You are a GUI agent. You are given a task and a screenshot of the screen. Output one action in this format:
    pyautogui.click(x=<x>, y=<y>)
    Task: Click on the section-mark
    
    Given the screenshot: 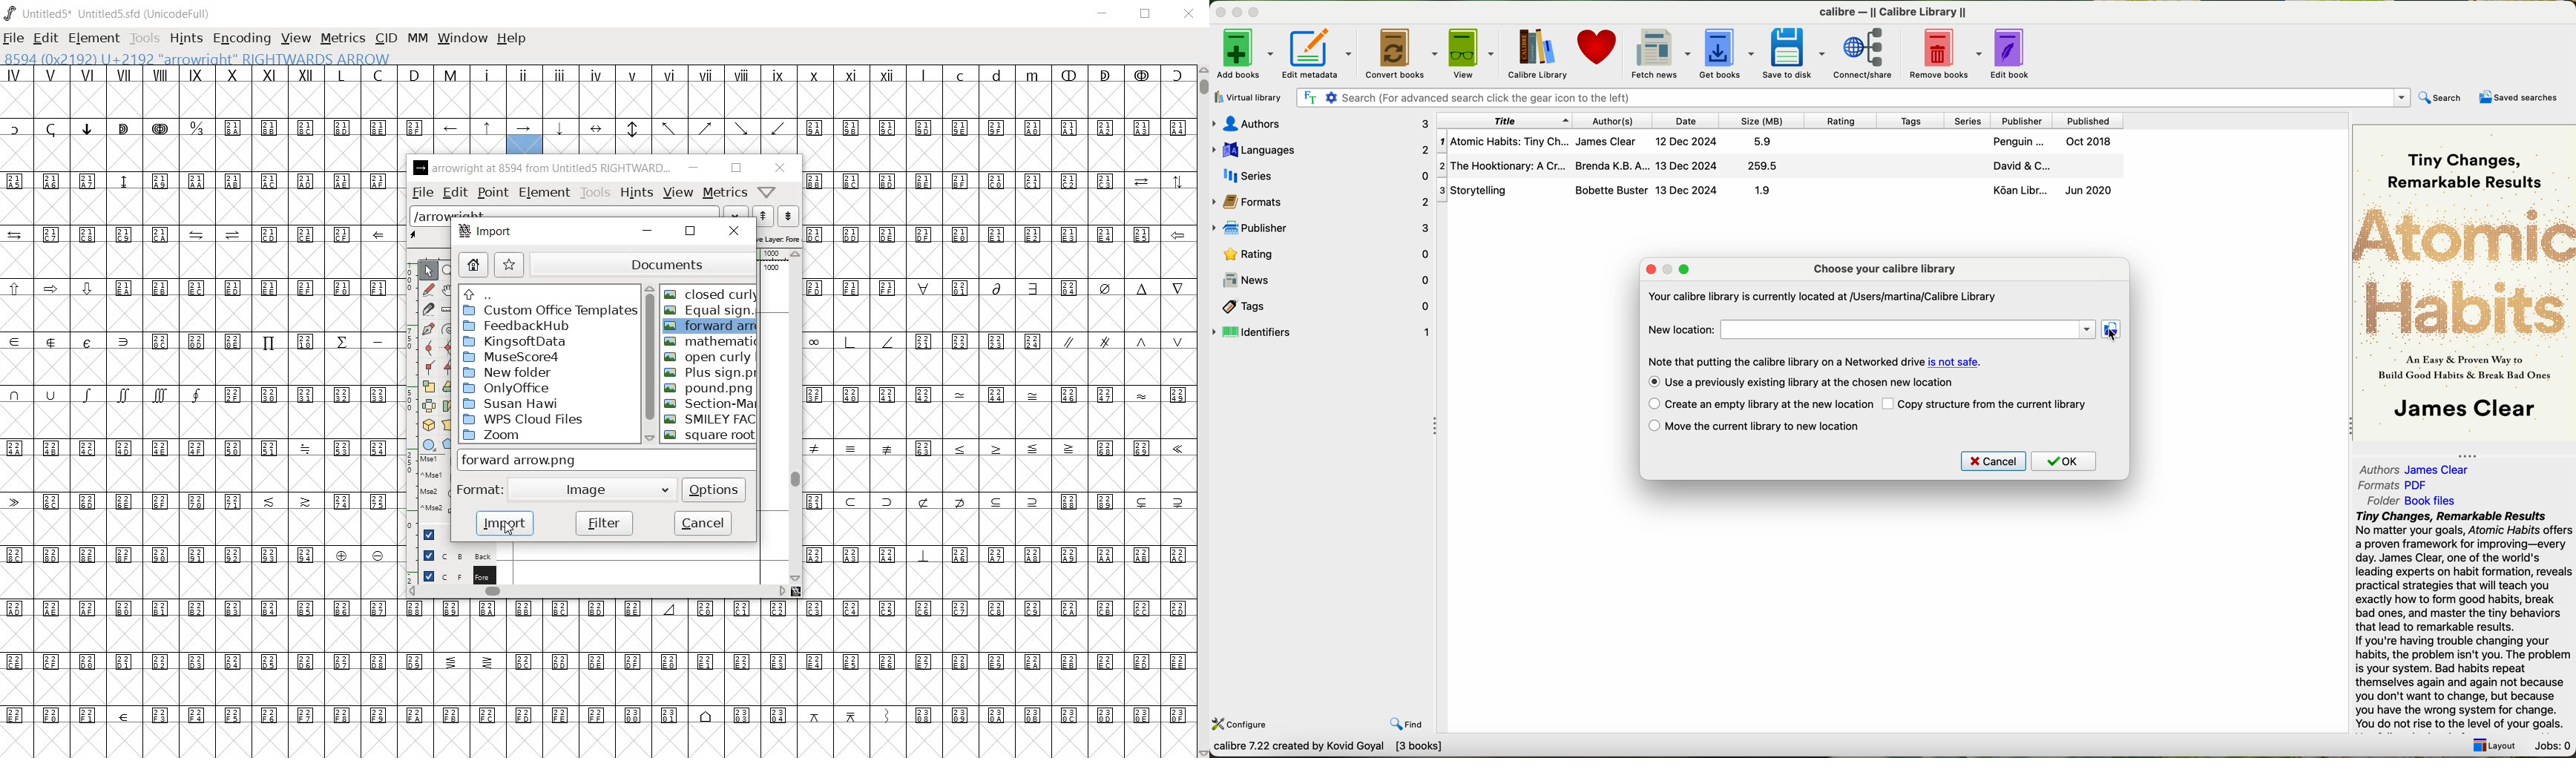 What is the action you would take?
    pyautogui.click(x=711, y=403)
    